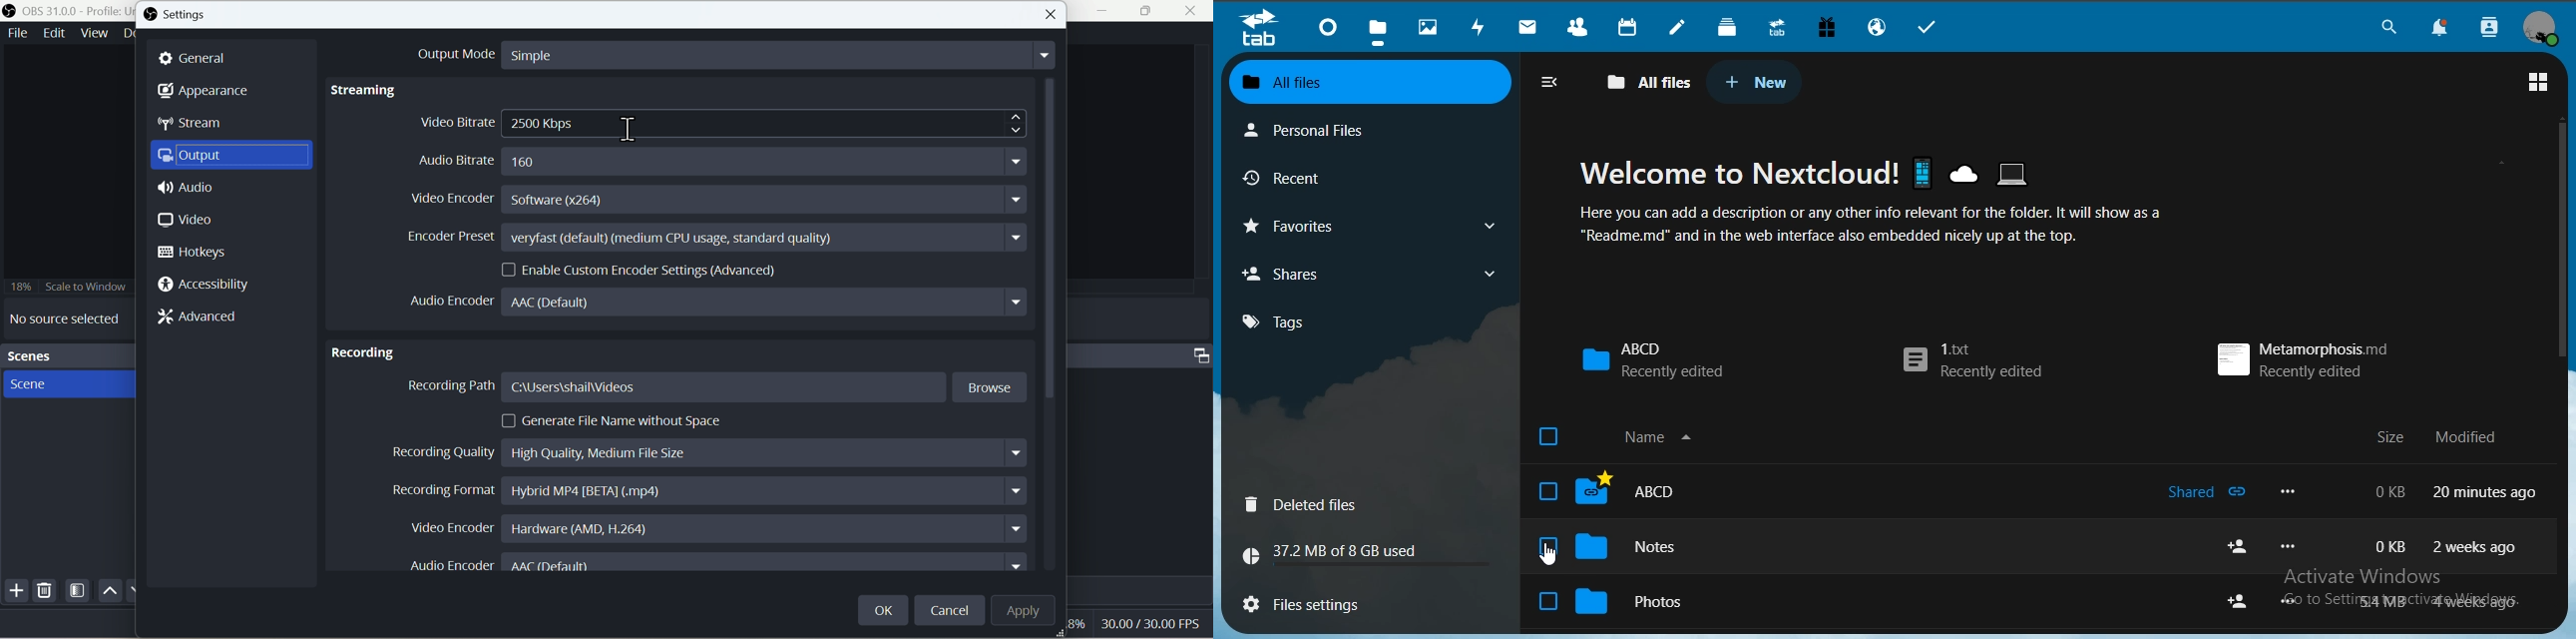 This screenshot has width=2576, height=644. What do you see at coordinates (2482, 601) in the screenshot?
I see `4 weeks ago` at bounding box center [2482, 601].